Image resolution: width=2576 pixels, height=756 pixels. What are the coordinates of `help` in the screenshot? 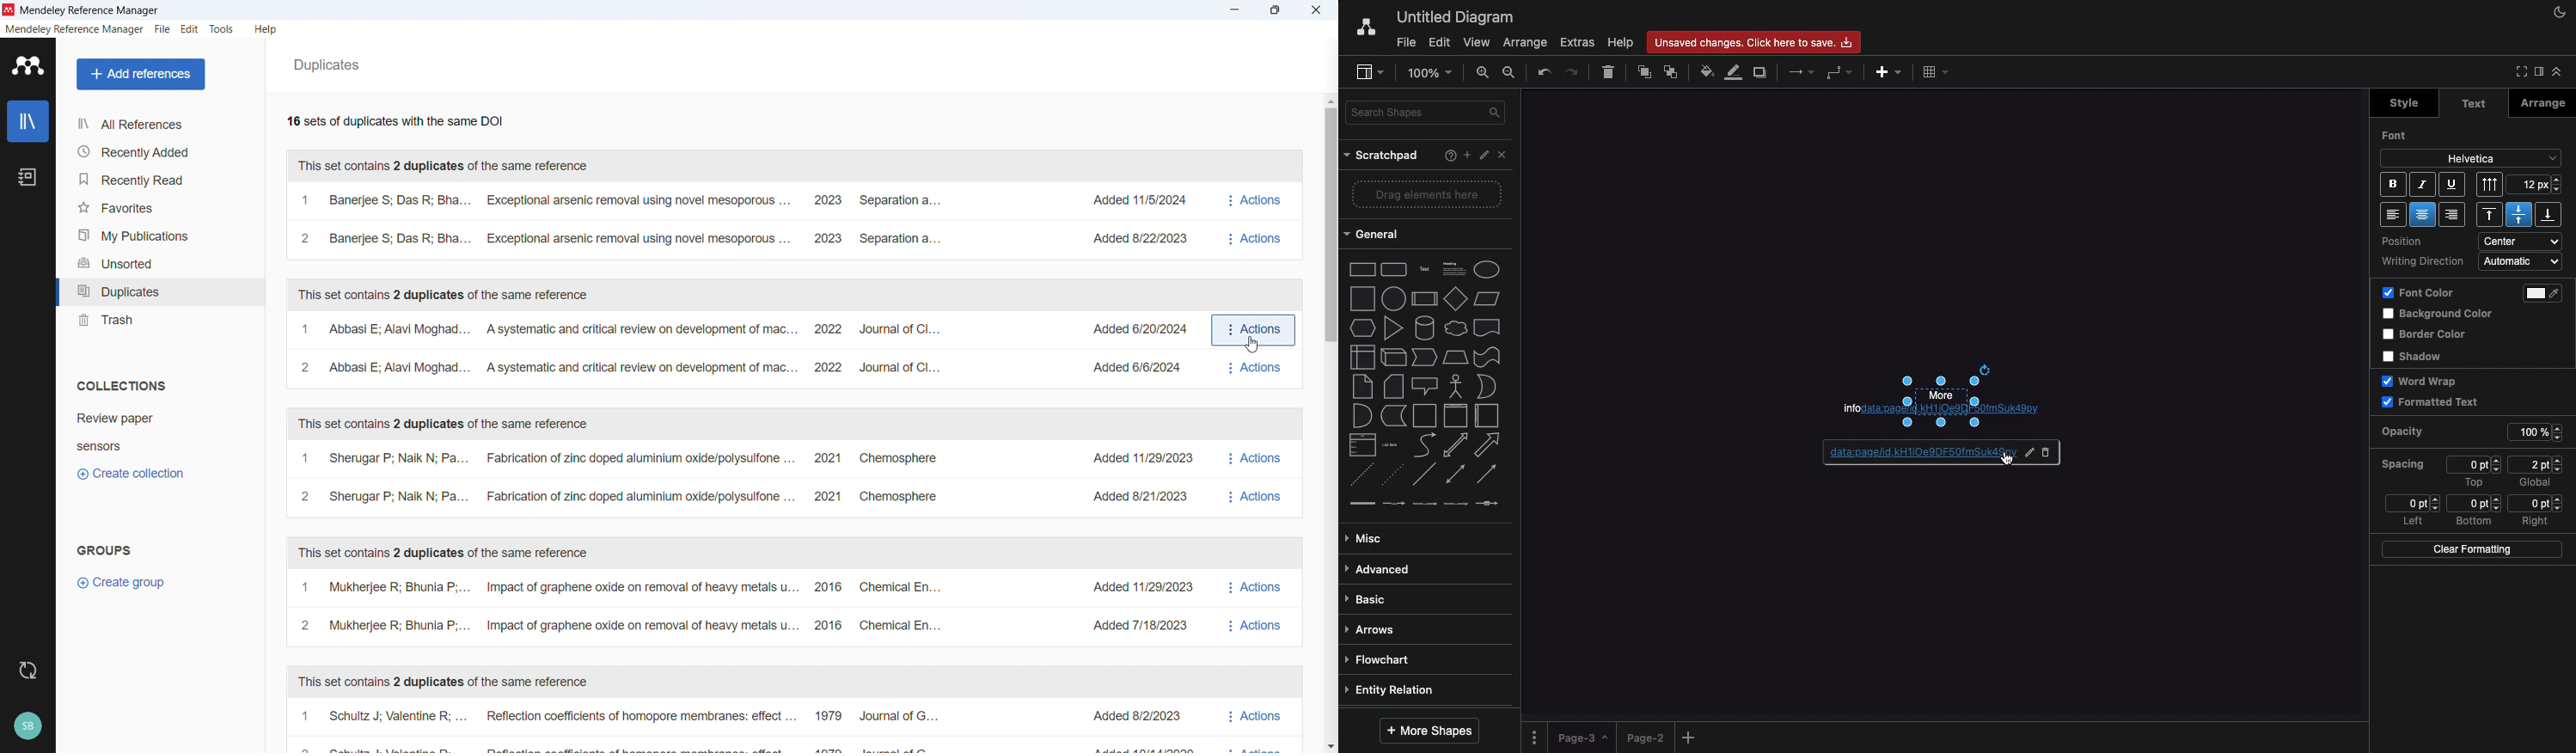 It's located at (267, 29).